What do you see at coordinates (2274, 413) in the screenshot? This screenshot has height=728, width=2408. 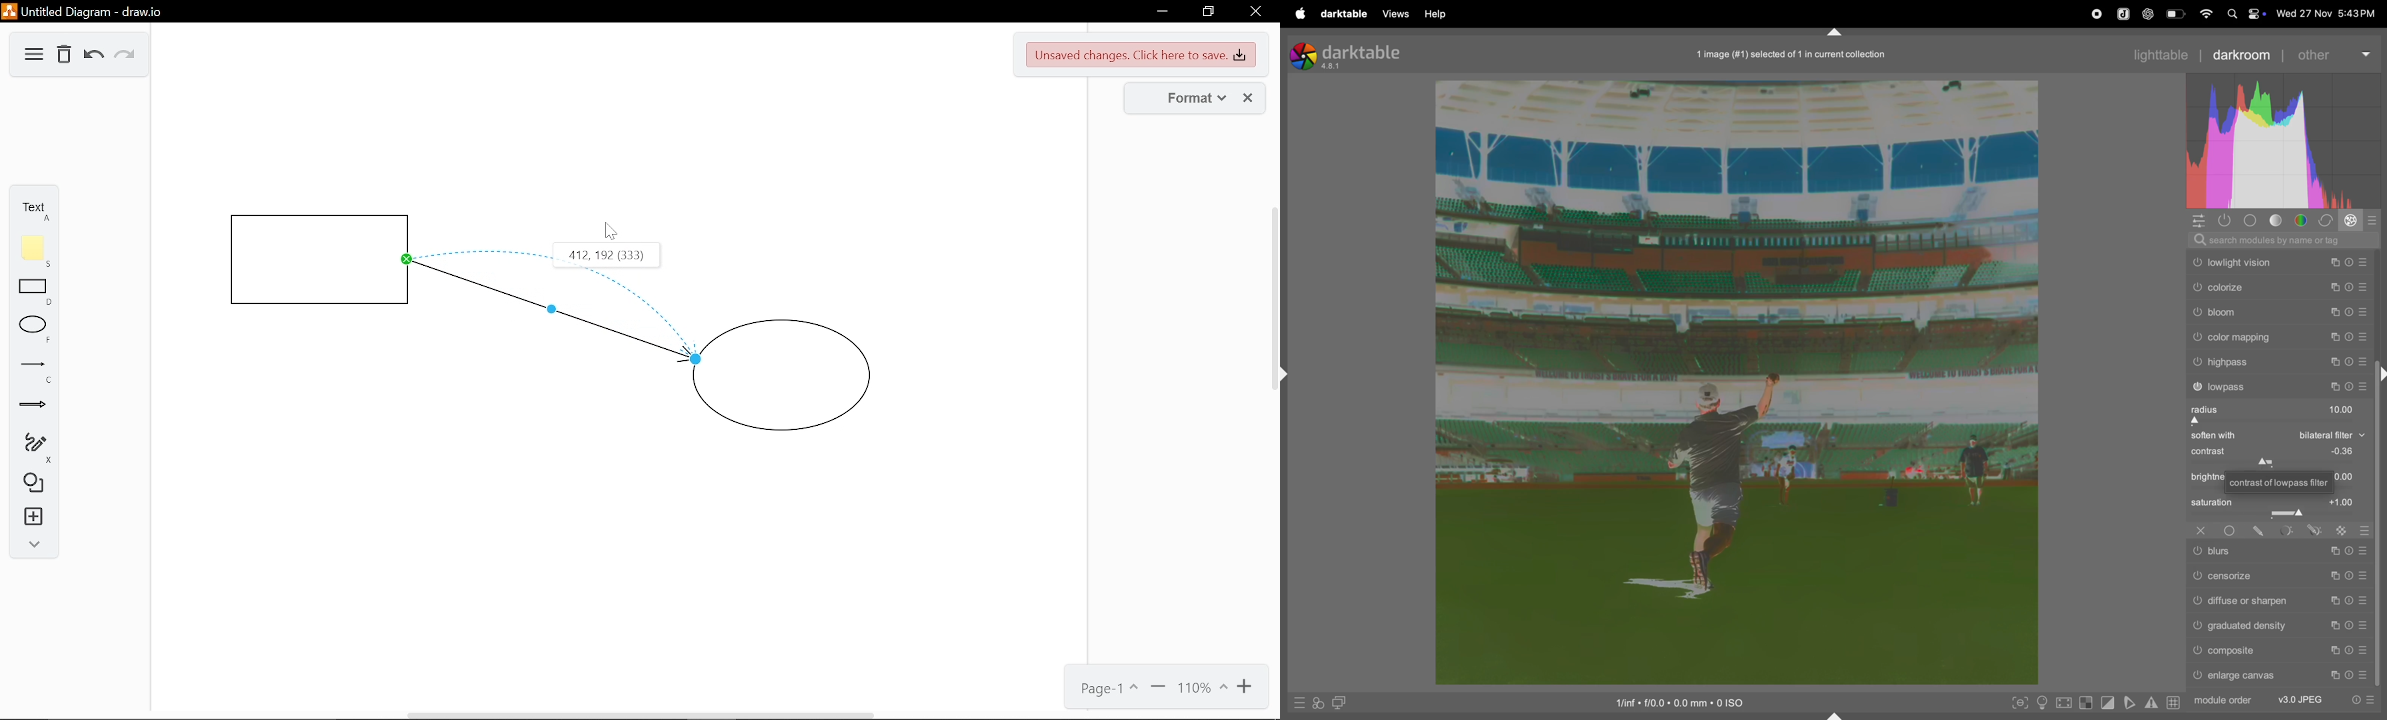 I see `radius` at bounding box center [2274, 413].